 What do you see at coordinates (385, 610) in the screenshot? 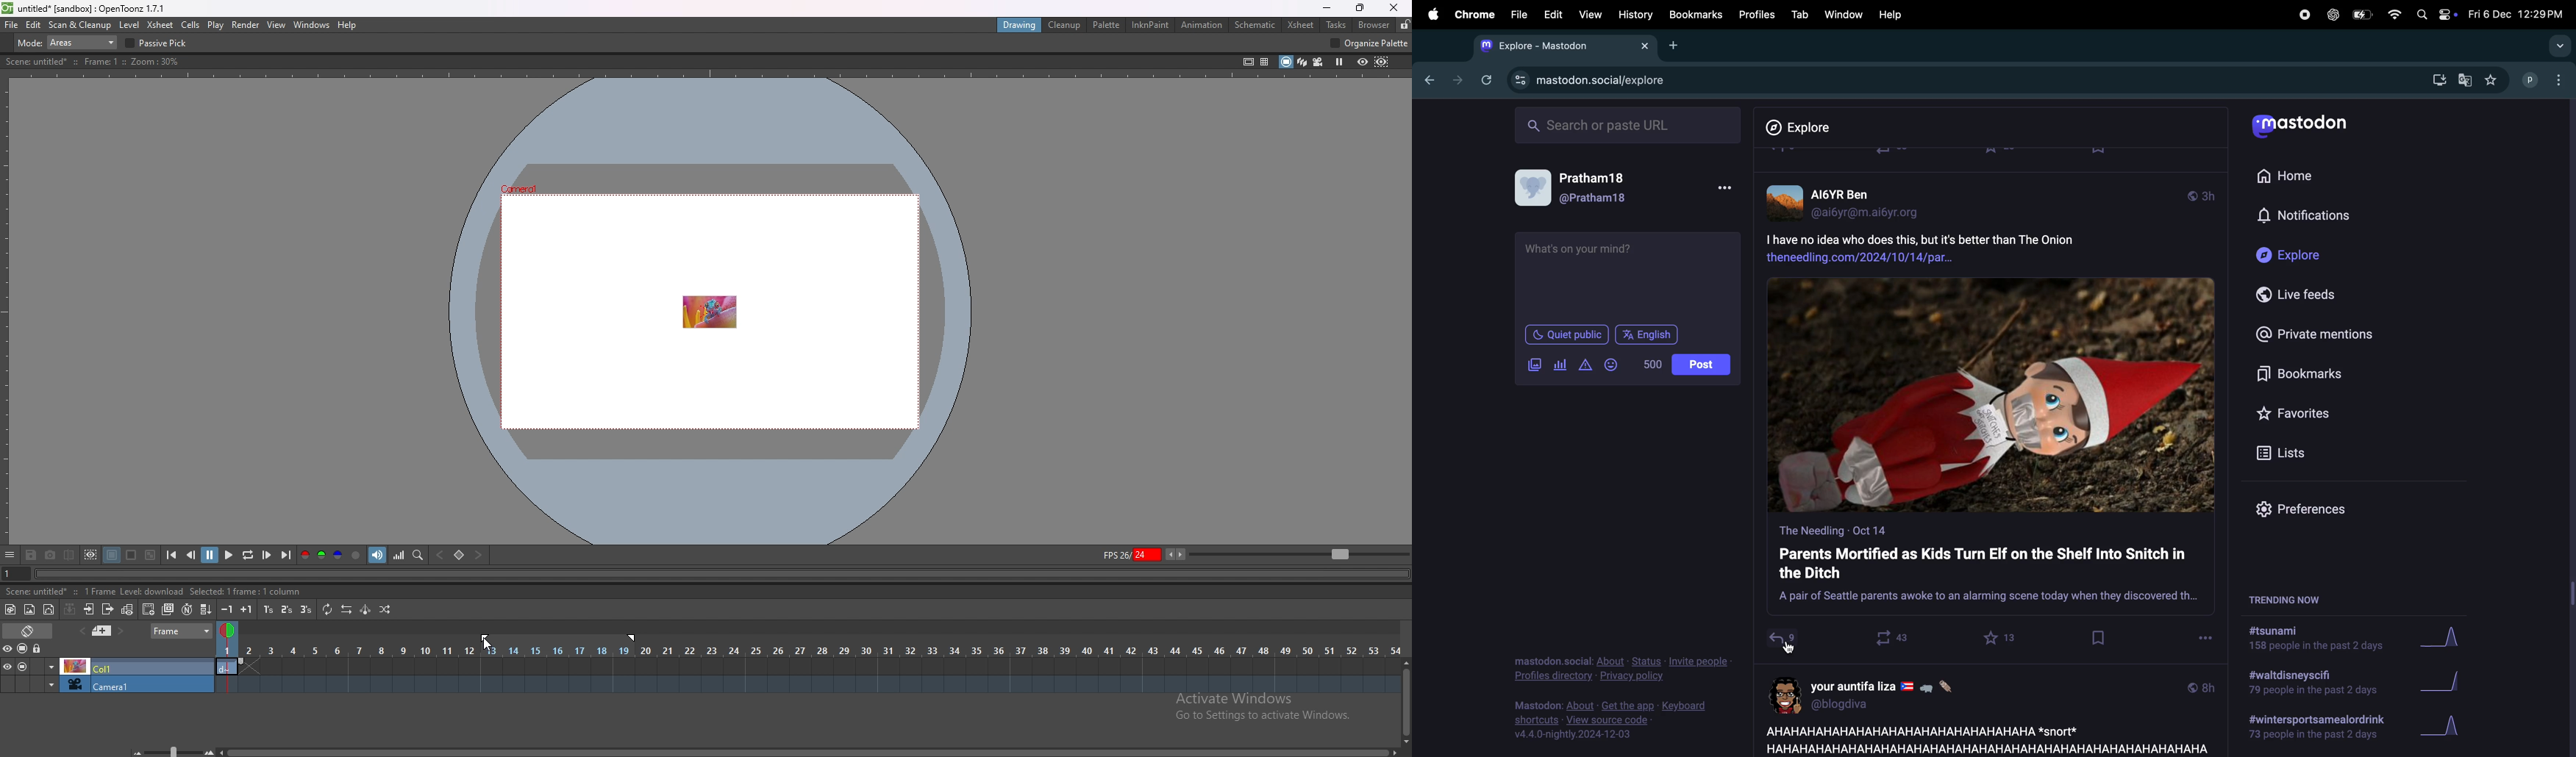
I see `random` at bounding box center [385, 610].